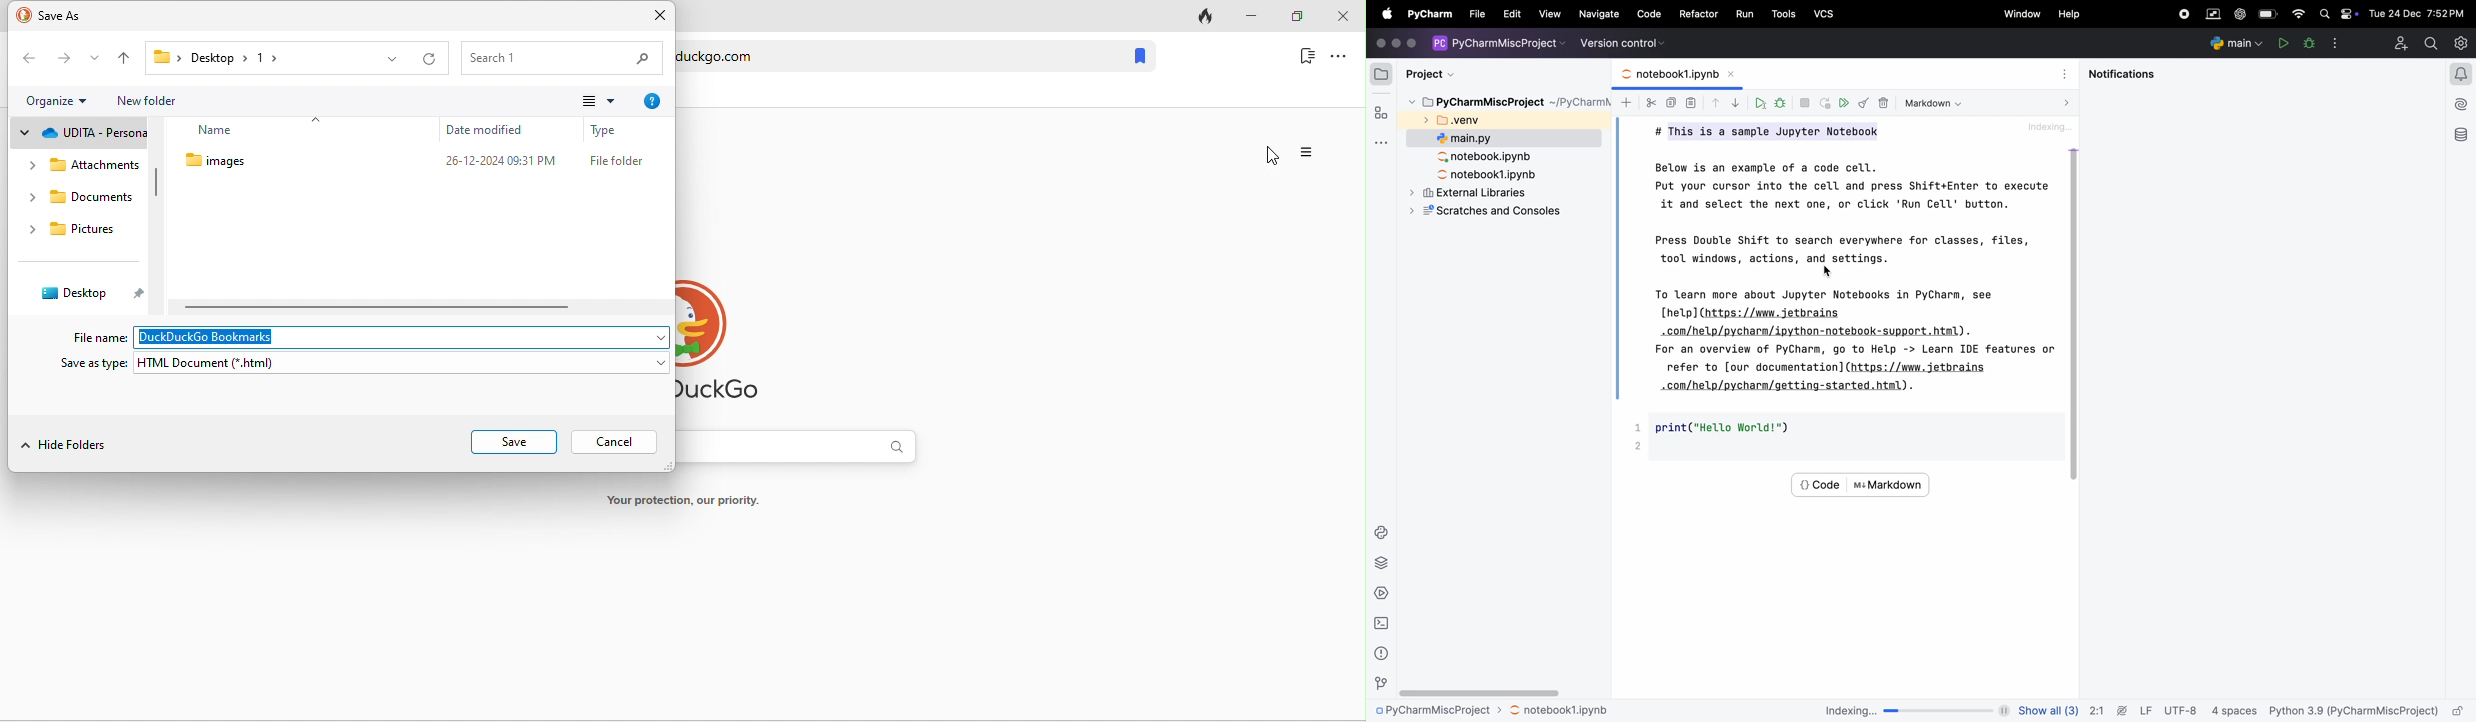 Image resolution: width=2492 pixels, height=728 pixels. Describe the element at coordinates (1820, 484) in the screenshot. I see `code` at that location.